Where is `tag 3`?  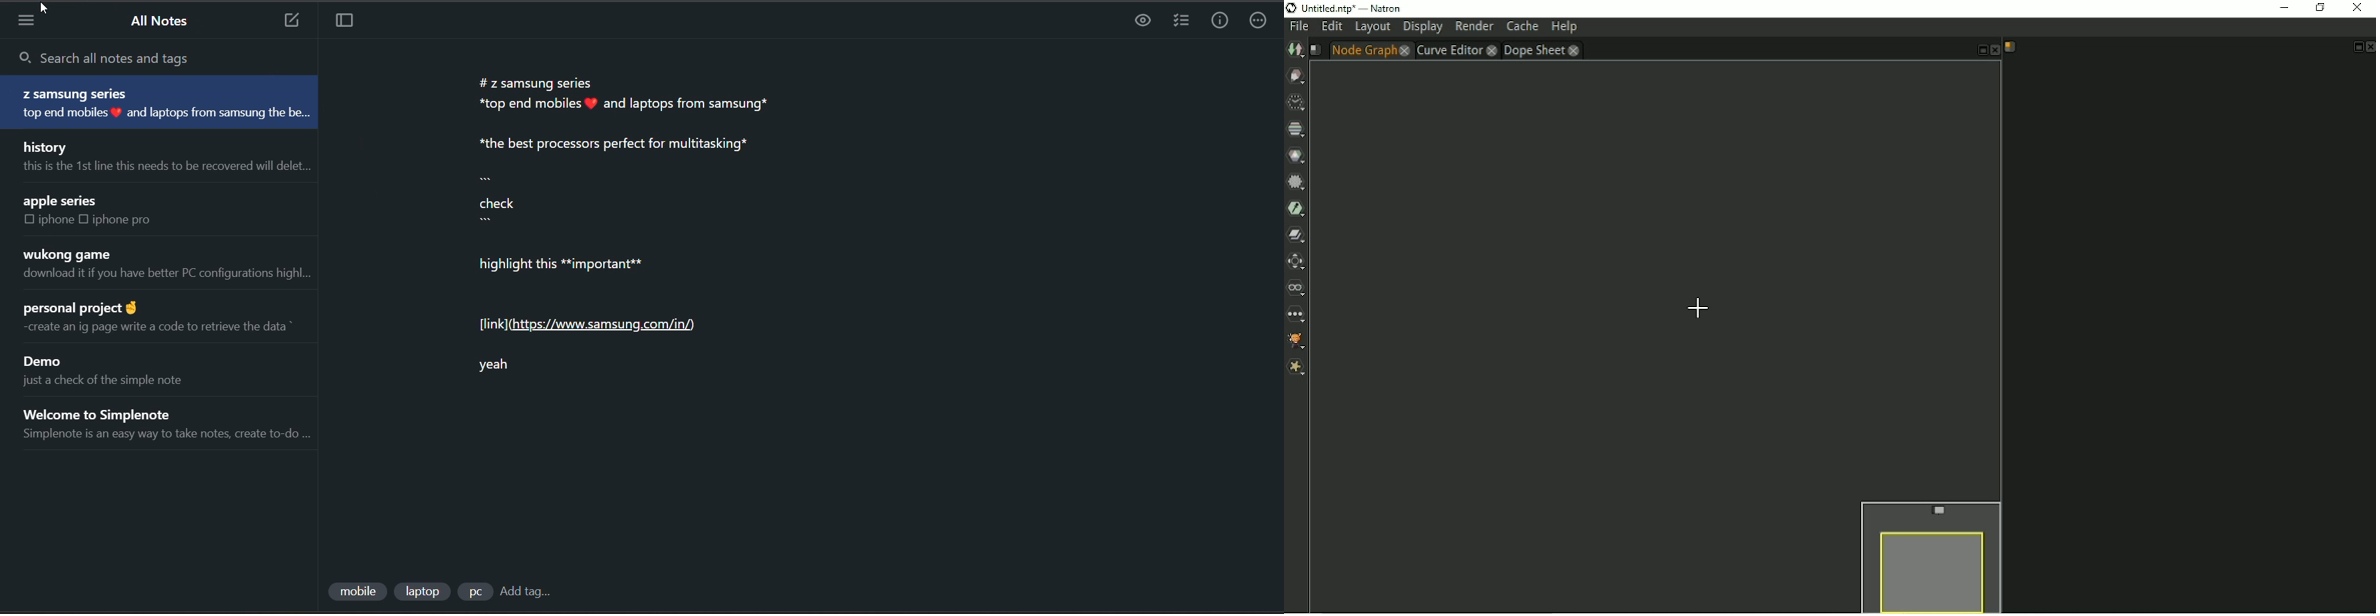 tag 3 is located at coordinates (474, 593).